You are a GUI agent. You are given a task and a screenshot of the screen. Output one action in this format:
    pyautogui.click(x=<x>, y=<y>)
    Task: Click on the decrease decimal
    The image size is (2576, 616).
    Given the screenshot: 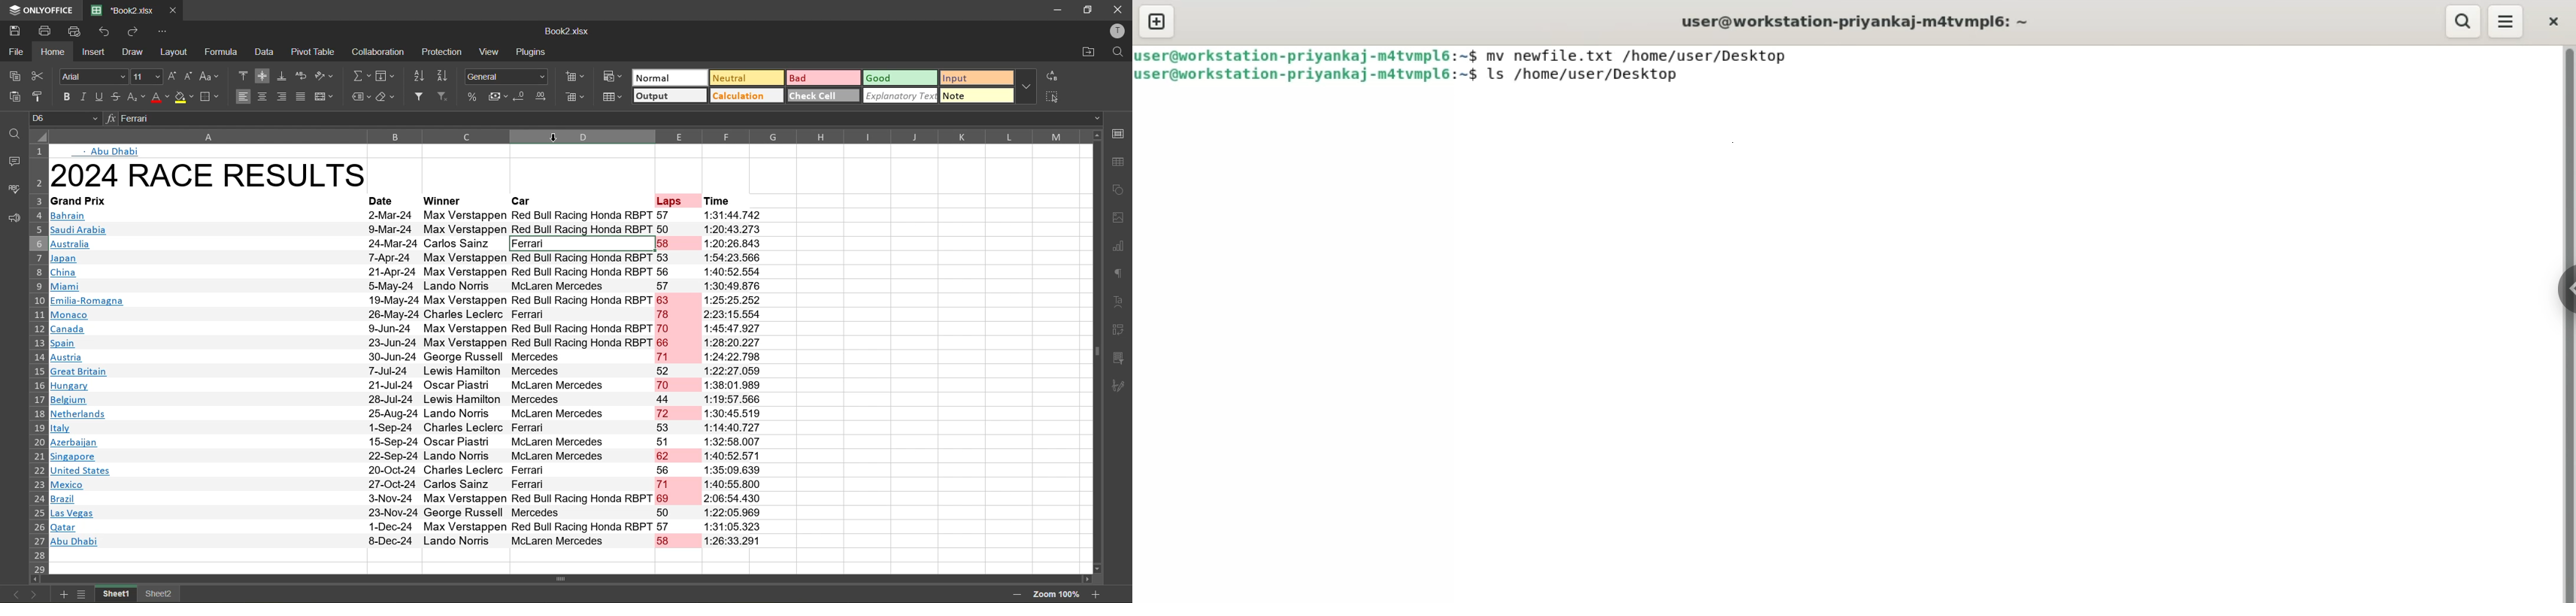 What is the action you would take?
    pyautogui.click(x=519, y=97)
    